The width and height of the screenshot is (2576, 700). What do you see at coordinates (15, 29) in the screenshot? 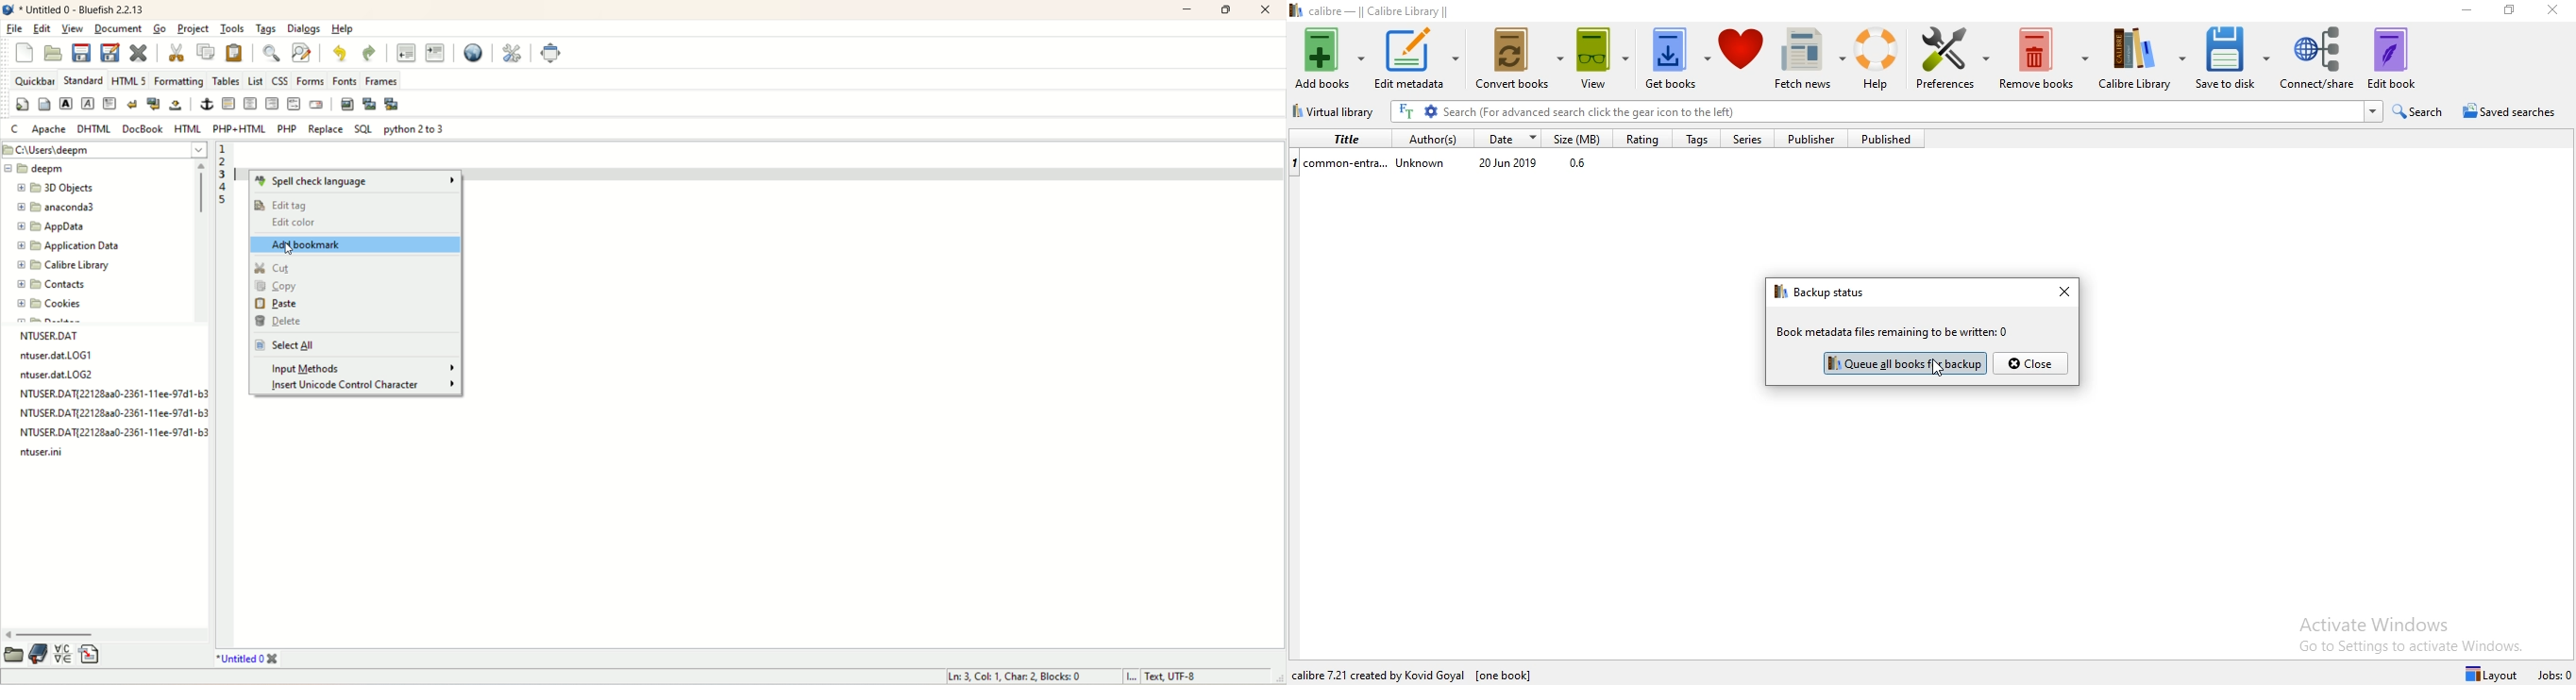
I see `file` at bounding box center [15, 29].